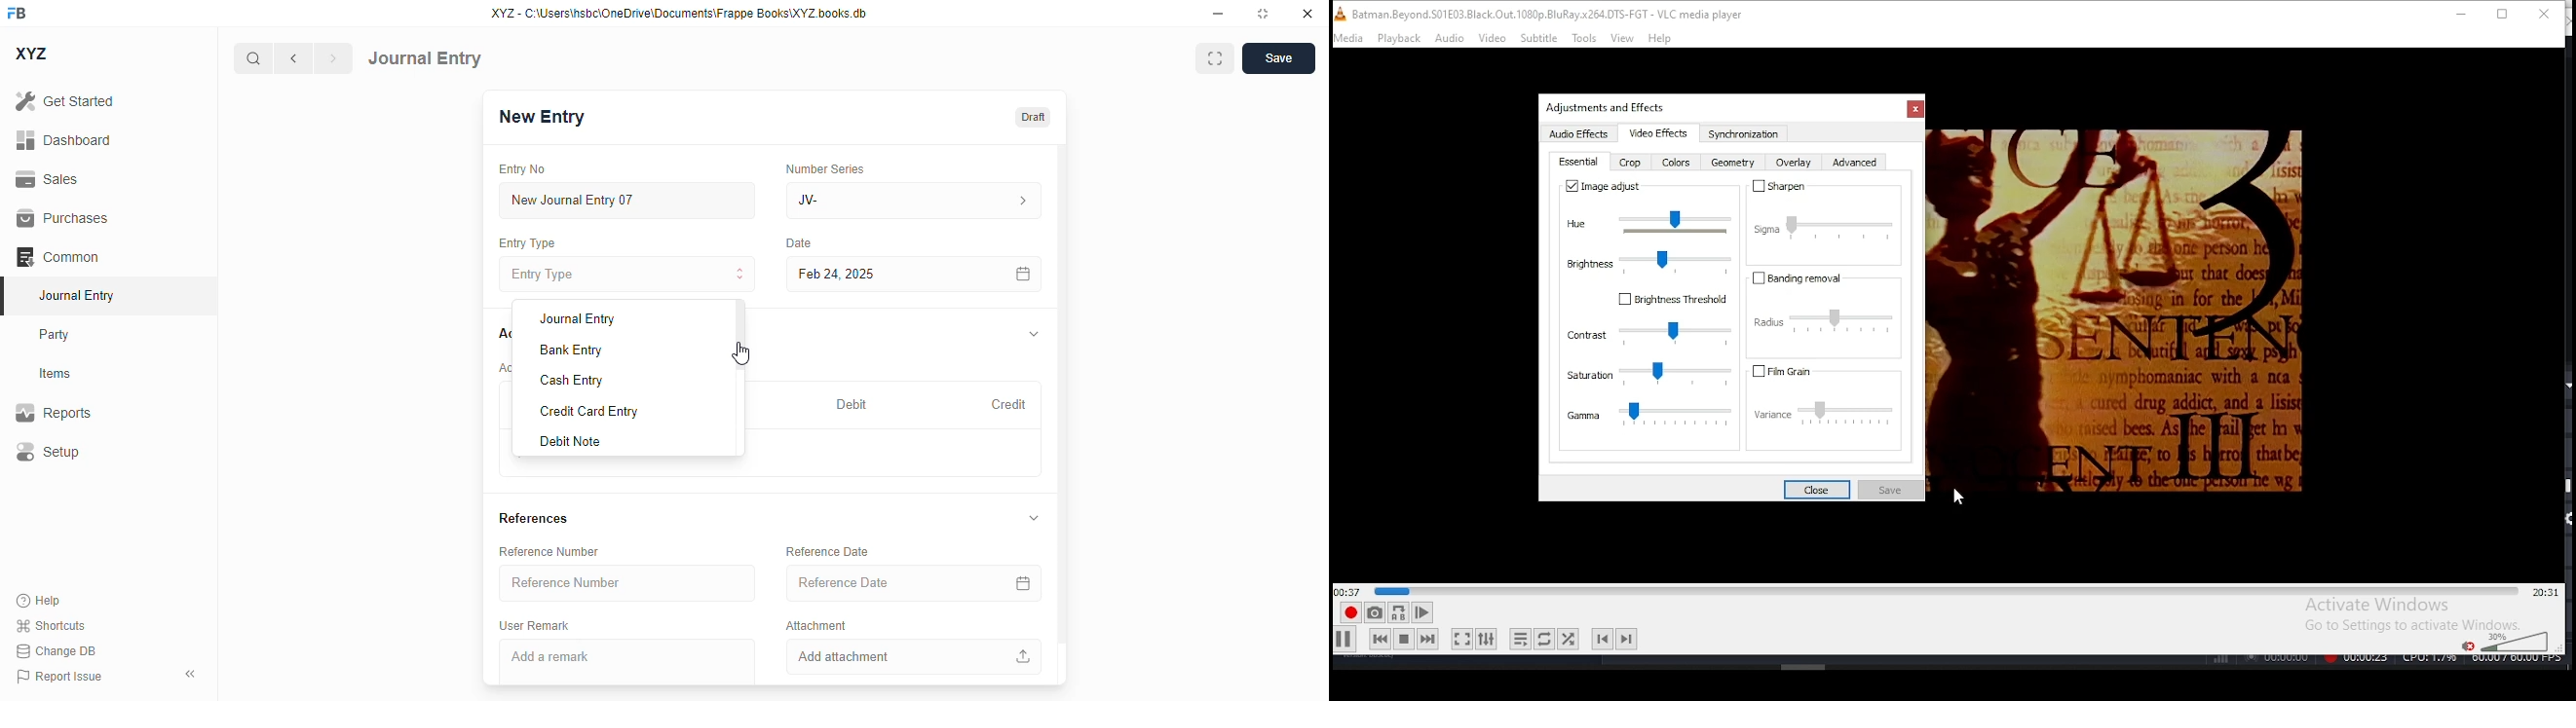 This screenshot has height=728, width=2576. I want to click on previous, so click(293, 58).